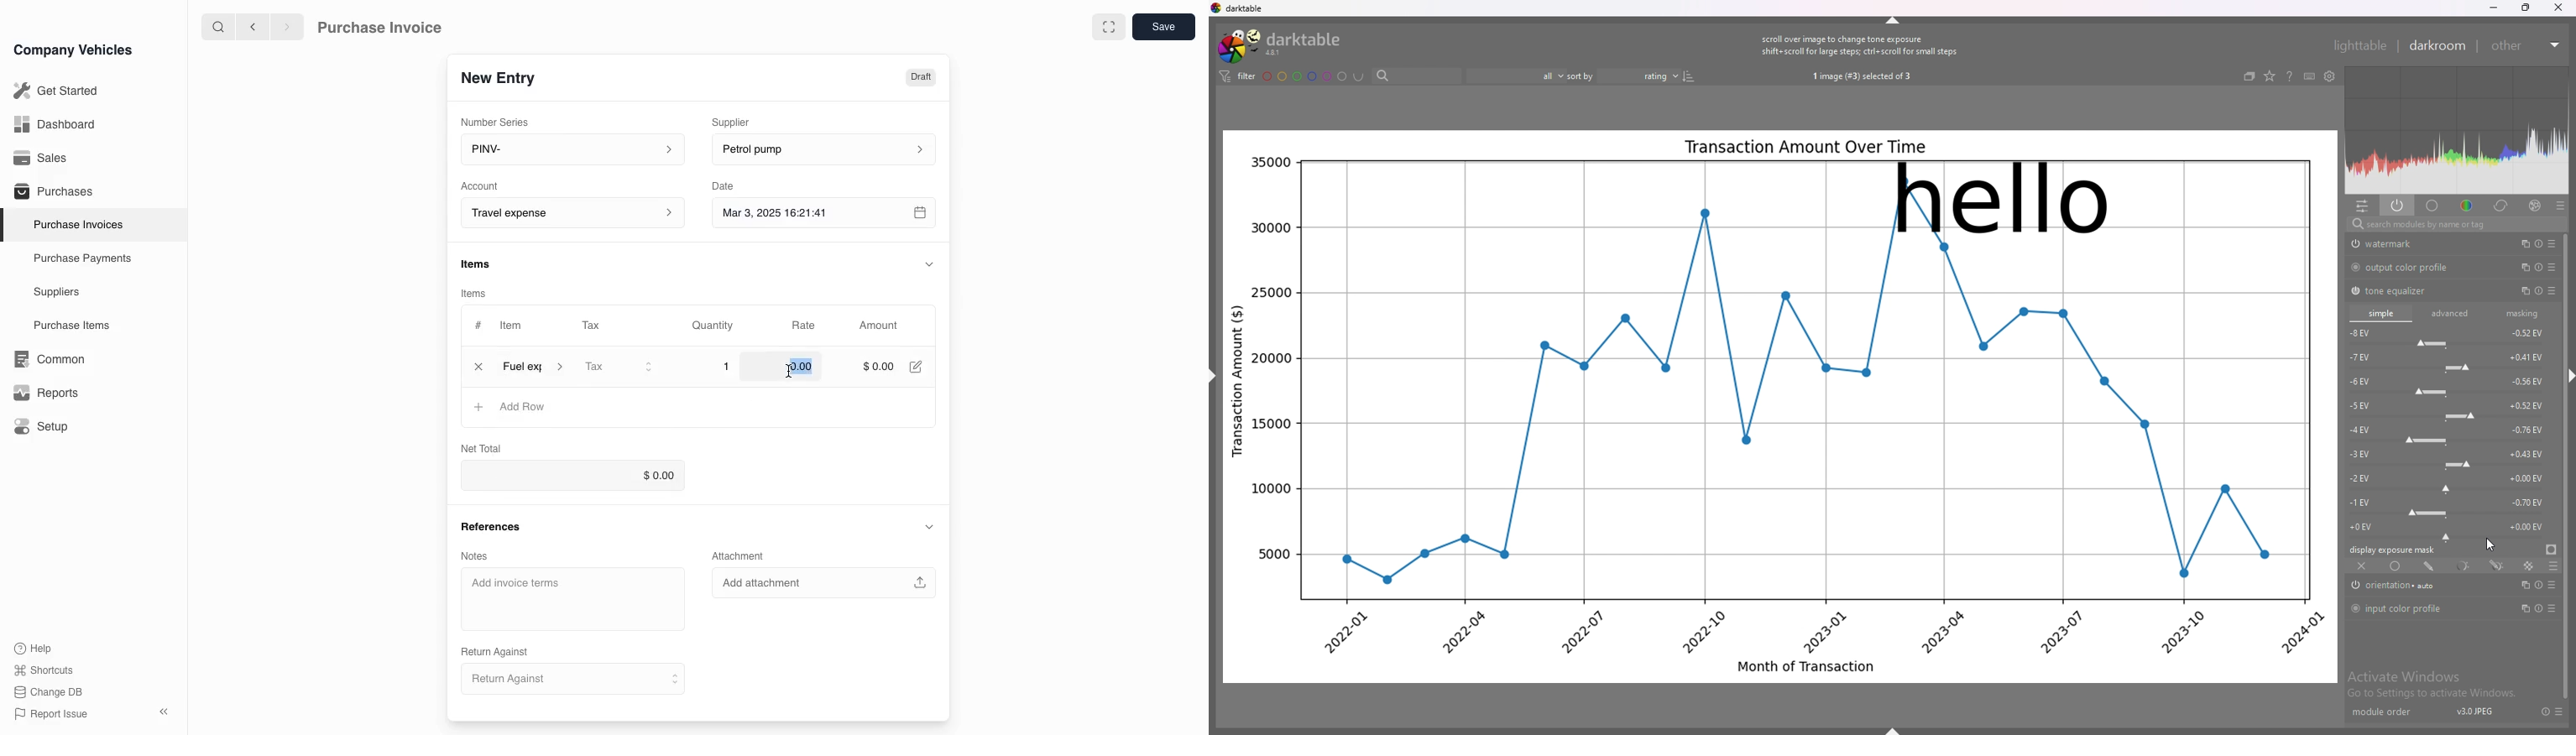 Image resolution: width=2576 pixels, height=756 pixels. Describe the element at coordinates (618, 368) in the screenshot. I see `Tax ` at that location.